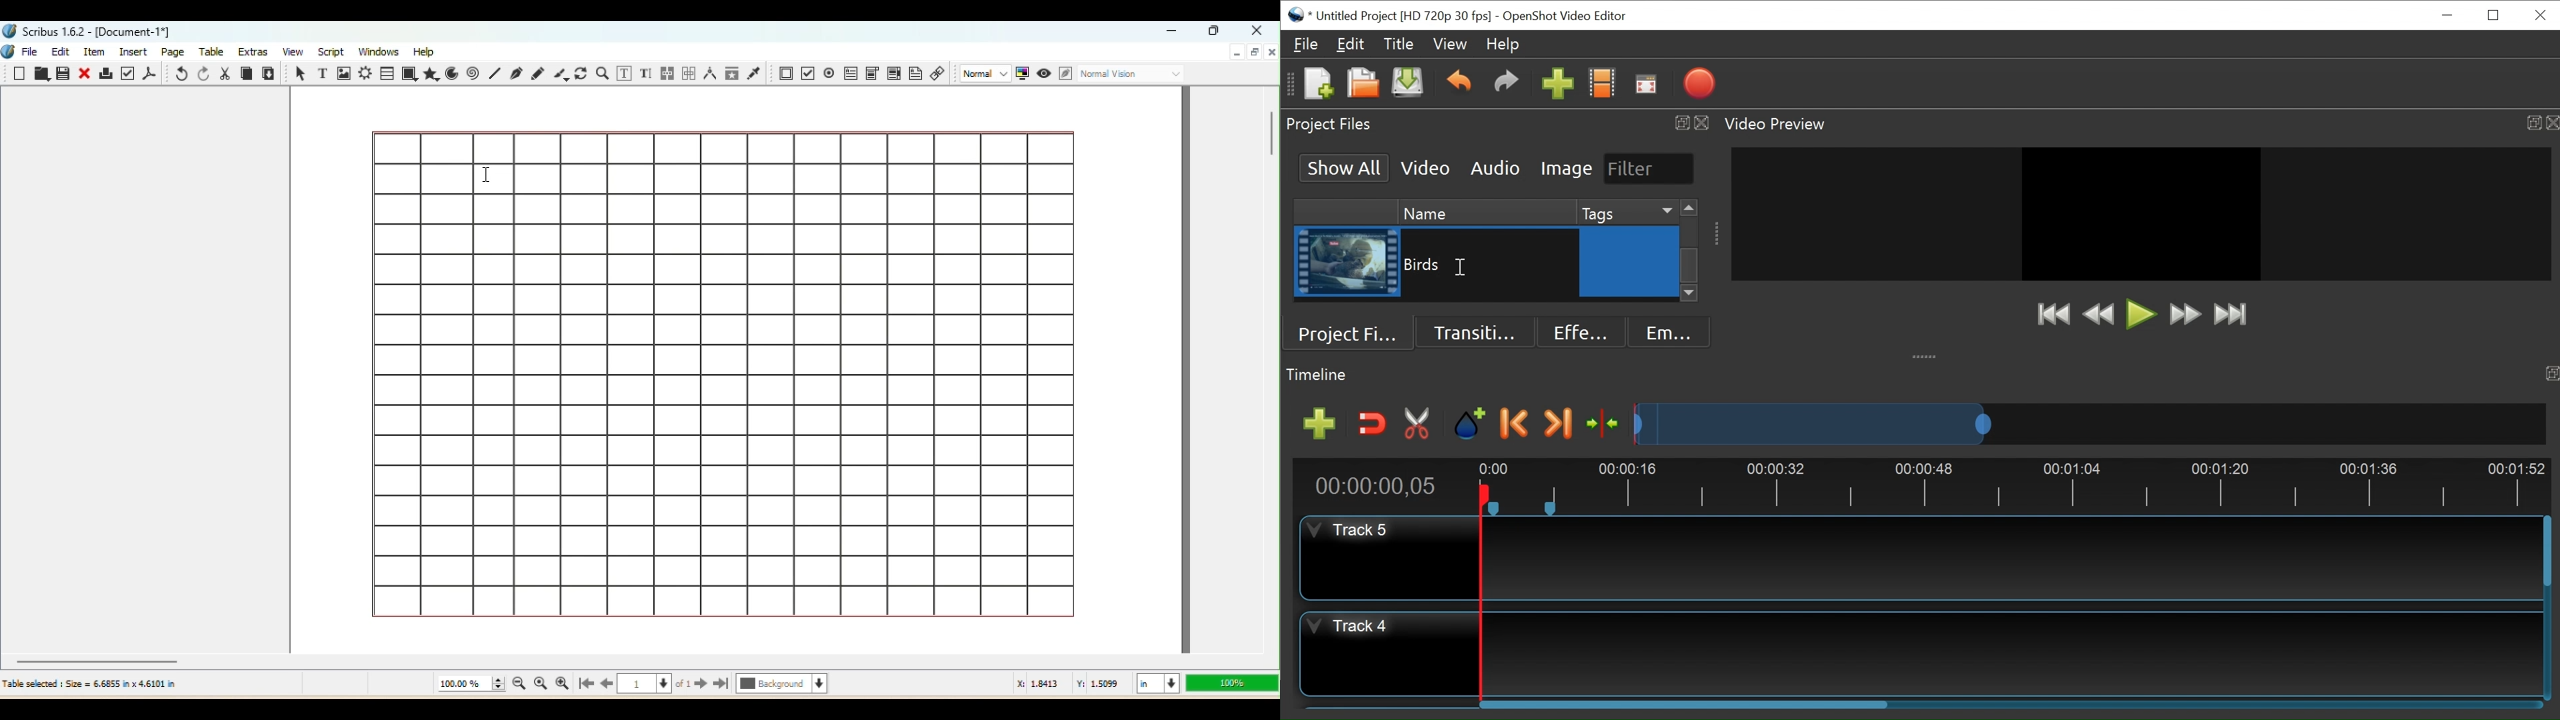  I want to click on Polygon, so click(432, 75).